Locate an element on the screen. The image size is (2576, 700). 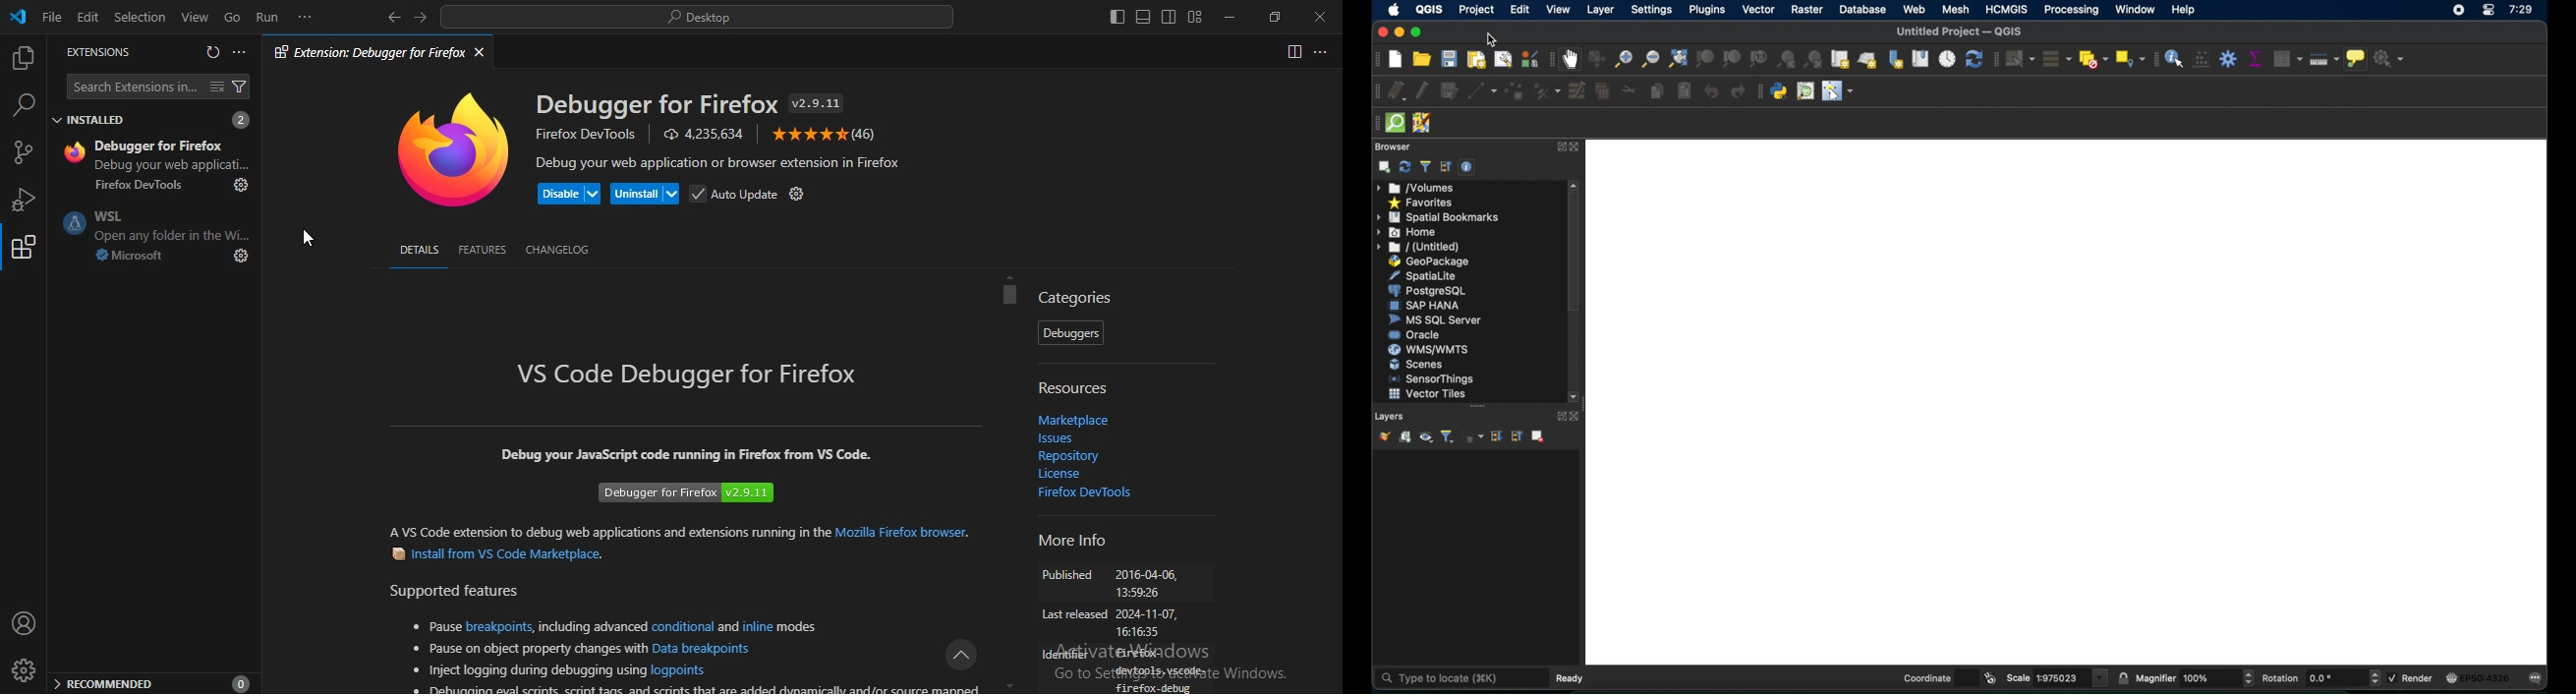
five stars is located at coordinates (806, 135).